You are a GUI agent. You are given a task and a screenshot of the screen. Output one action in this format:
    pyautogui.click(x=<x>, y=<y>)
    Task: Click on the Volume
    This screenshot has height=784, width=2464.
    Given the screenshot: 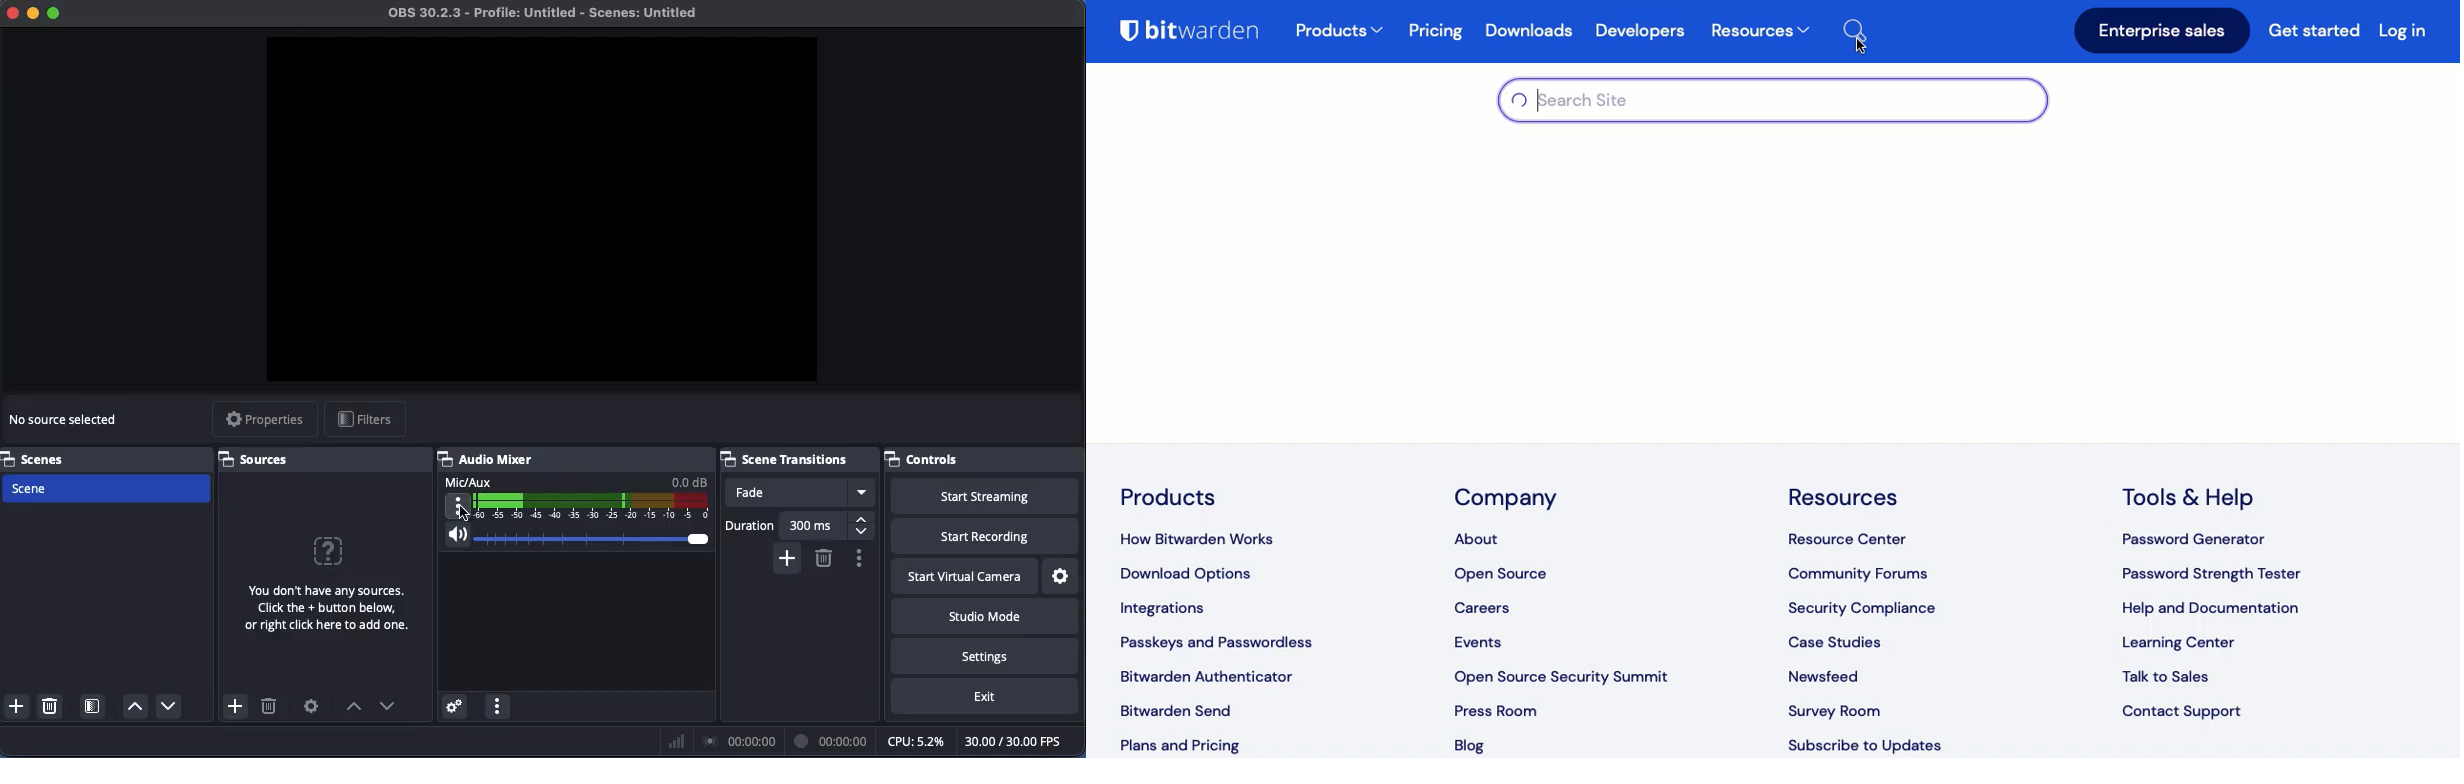 What is the action you would take?
    pyautogui.click(x=575, y=538)
    